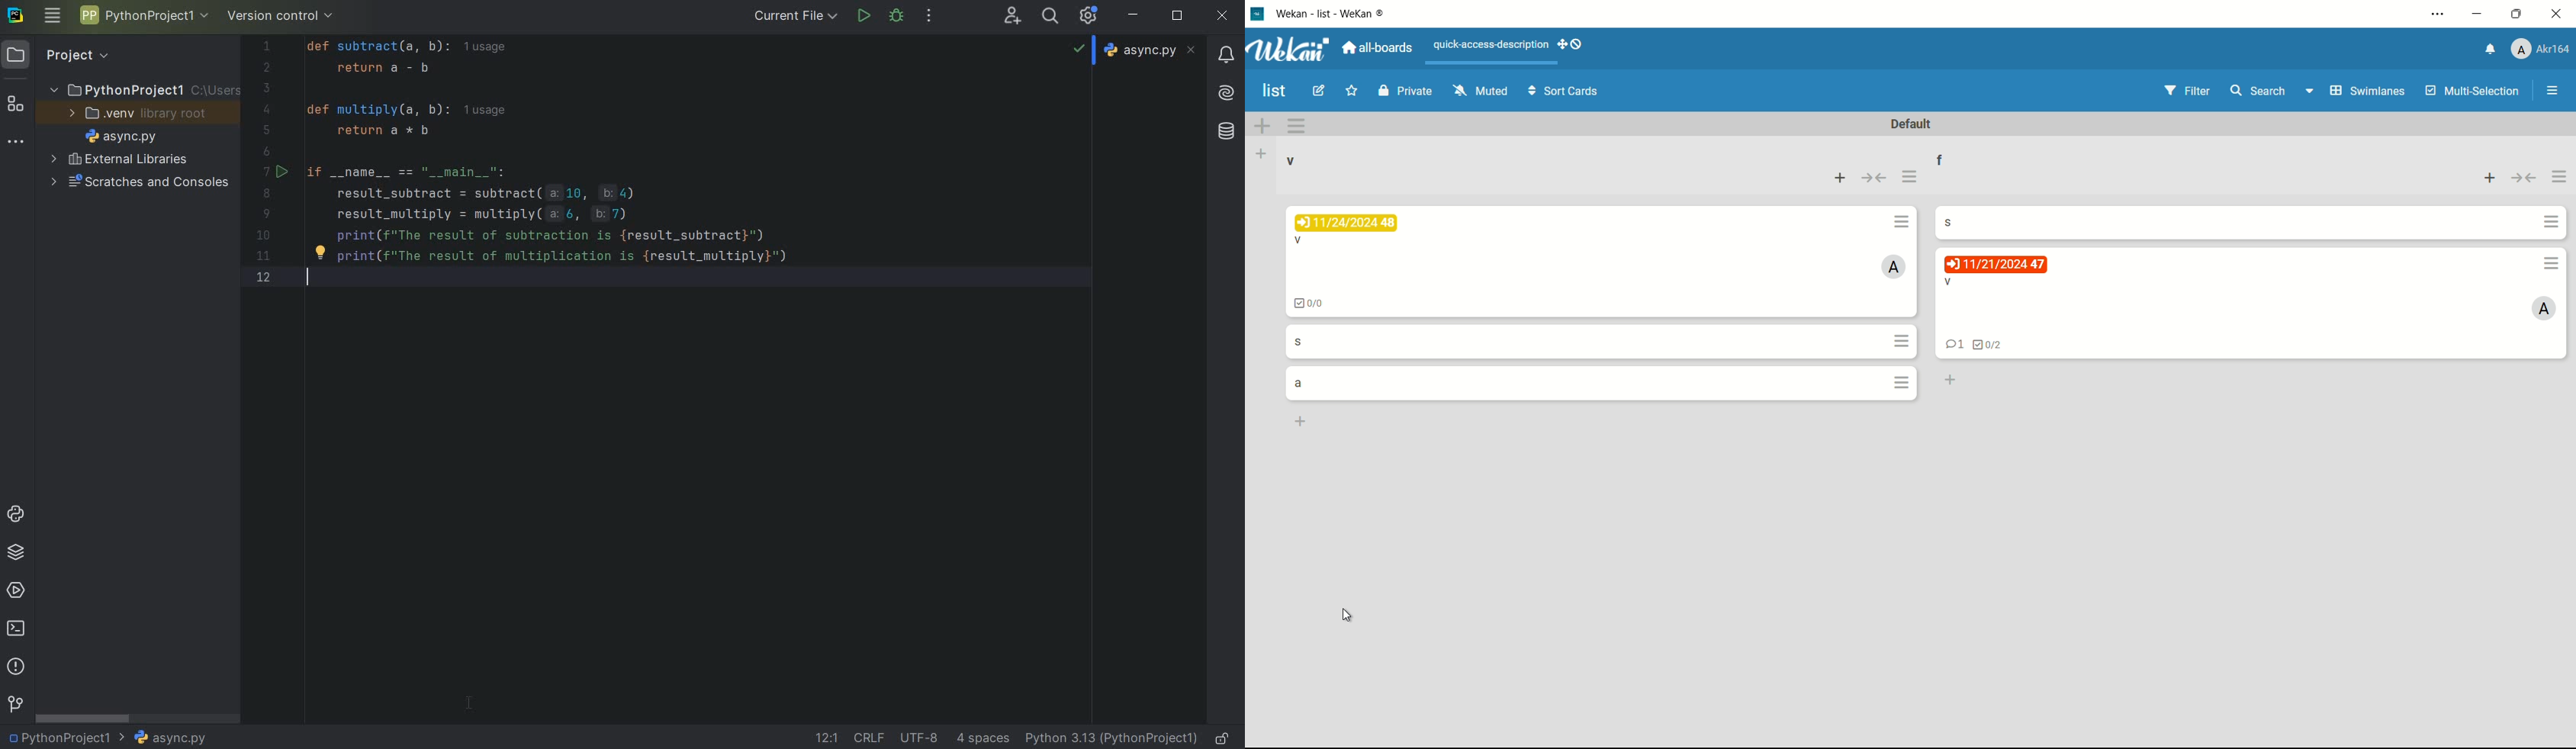  I want to click on search everywhere, so click(1047, 18).